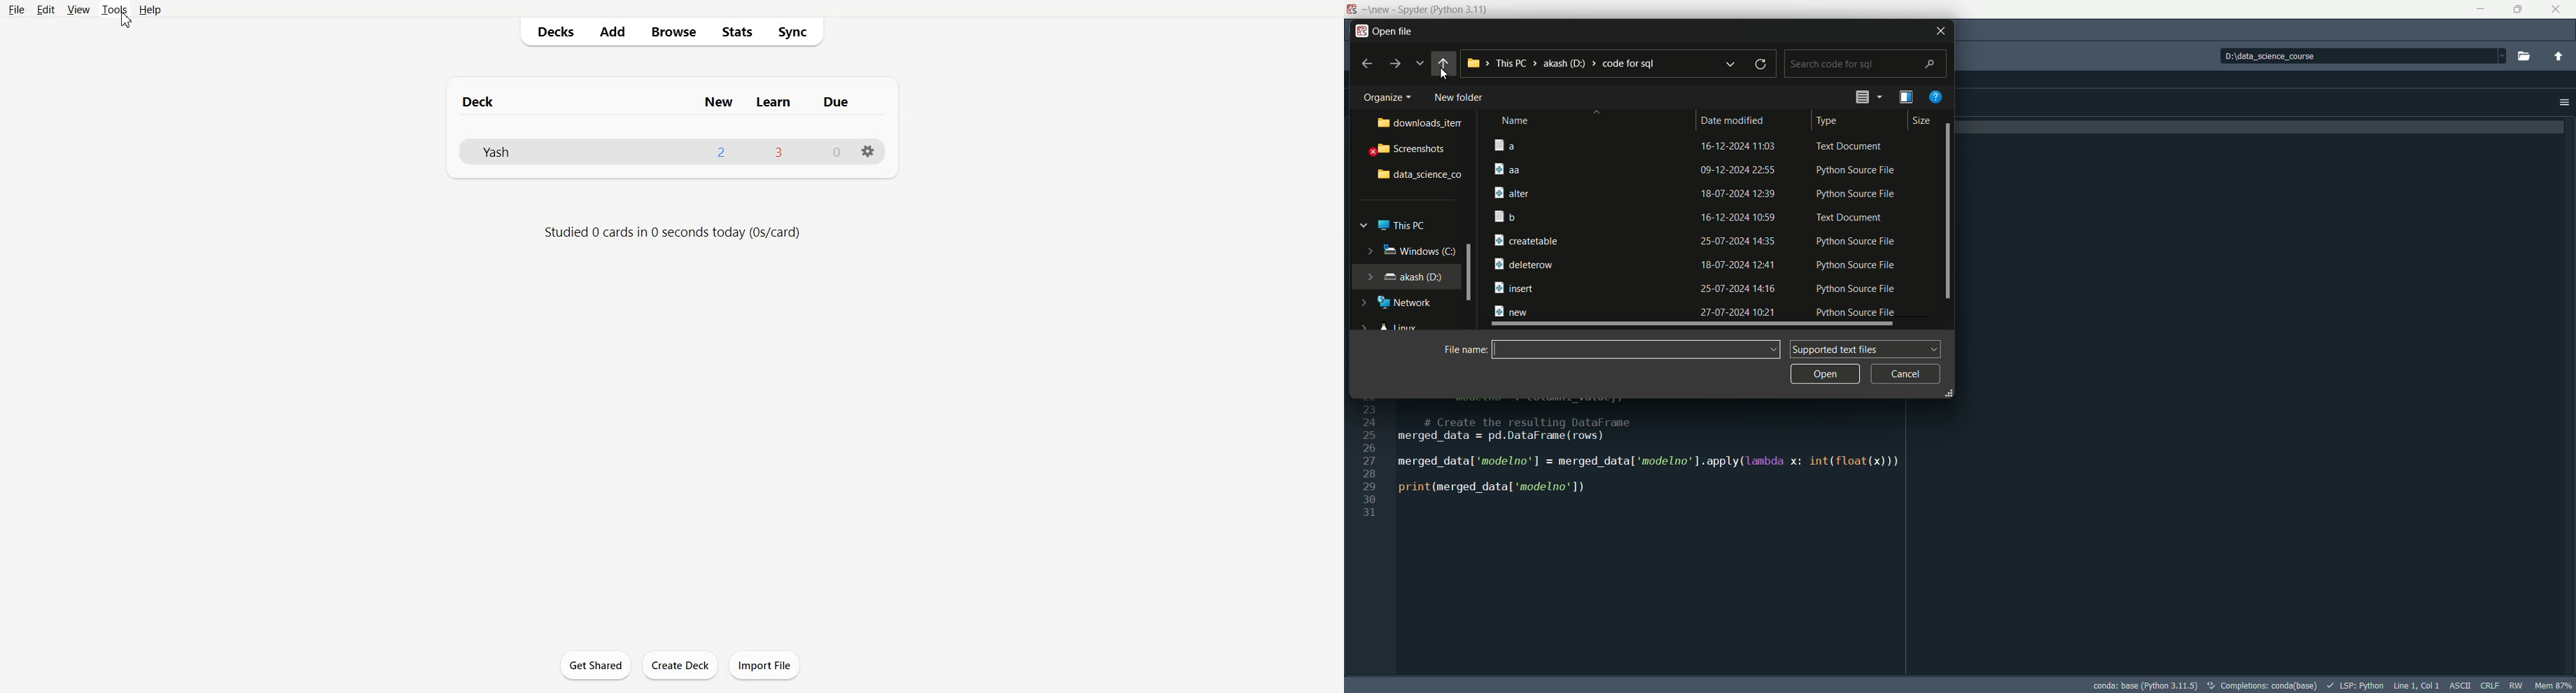  Describe the element at coordinates (78, 10) in the screenshot. I see `View` at that location.